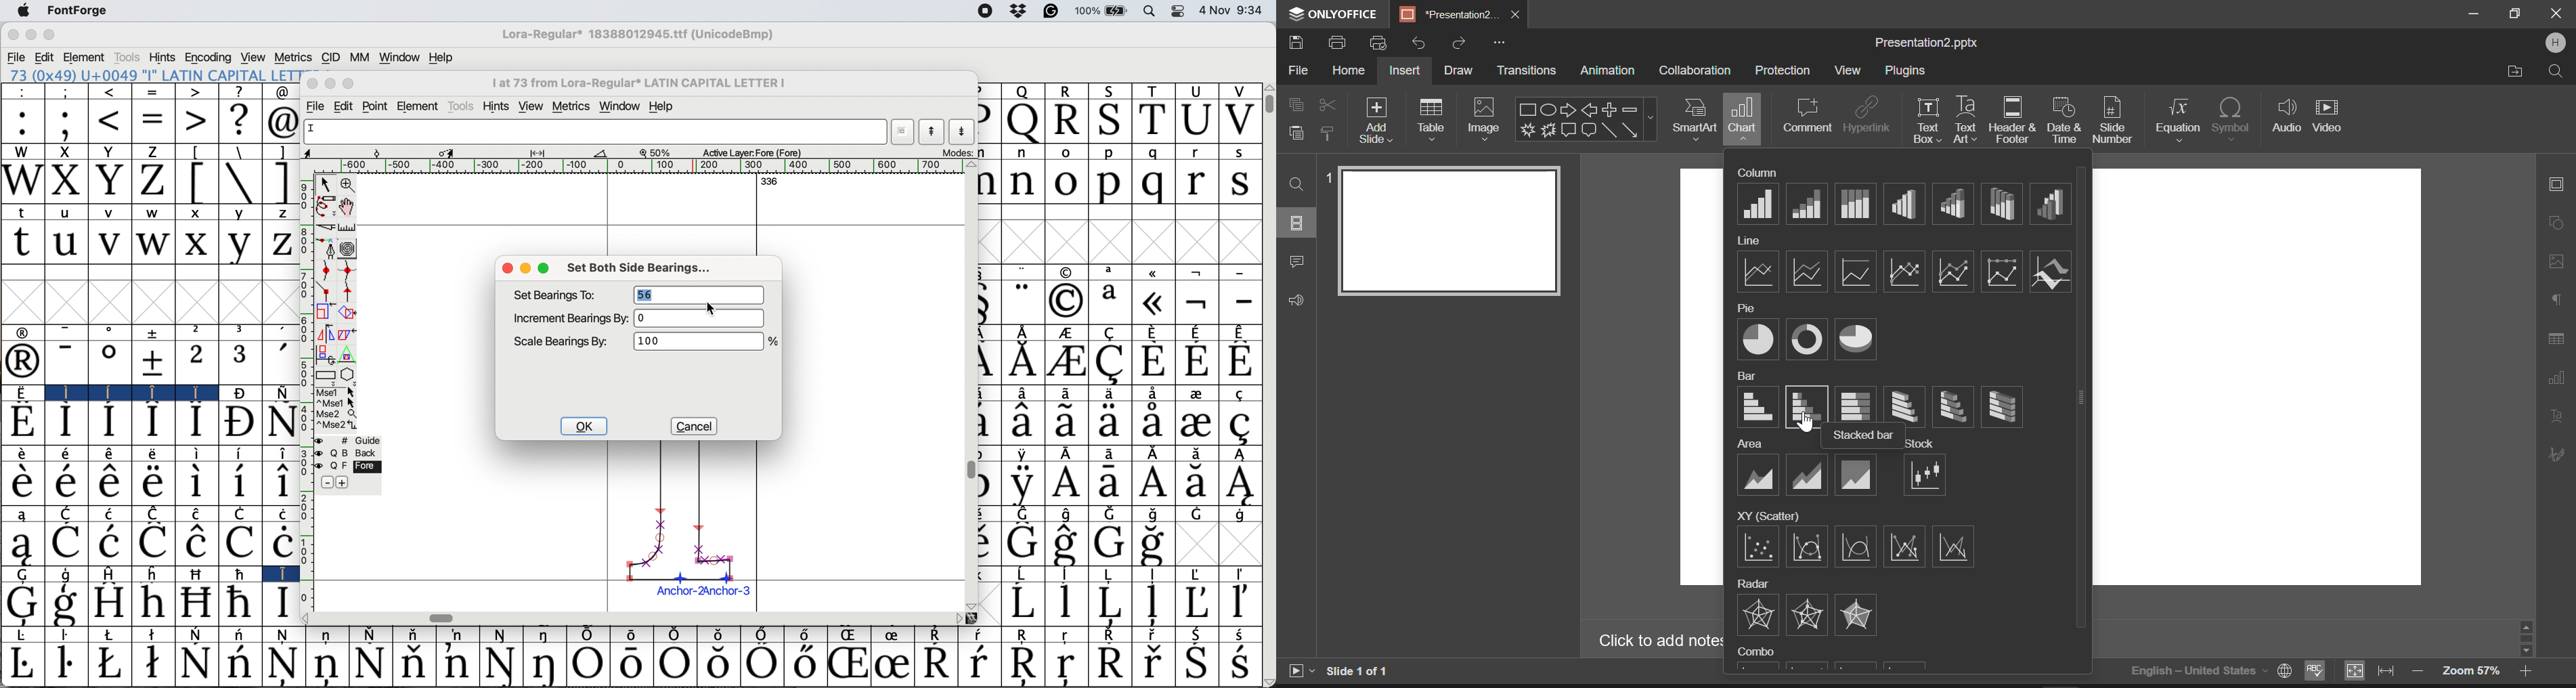 This screenshot has width=2576, height=700. What do you see at coordinates (1857, 548) in the screenshot?
I see `Scatter with smooth lines` at bounding box center [1857, 548].